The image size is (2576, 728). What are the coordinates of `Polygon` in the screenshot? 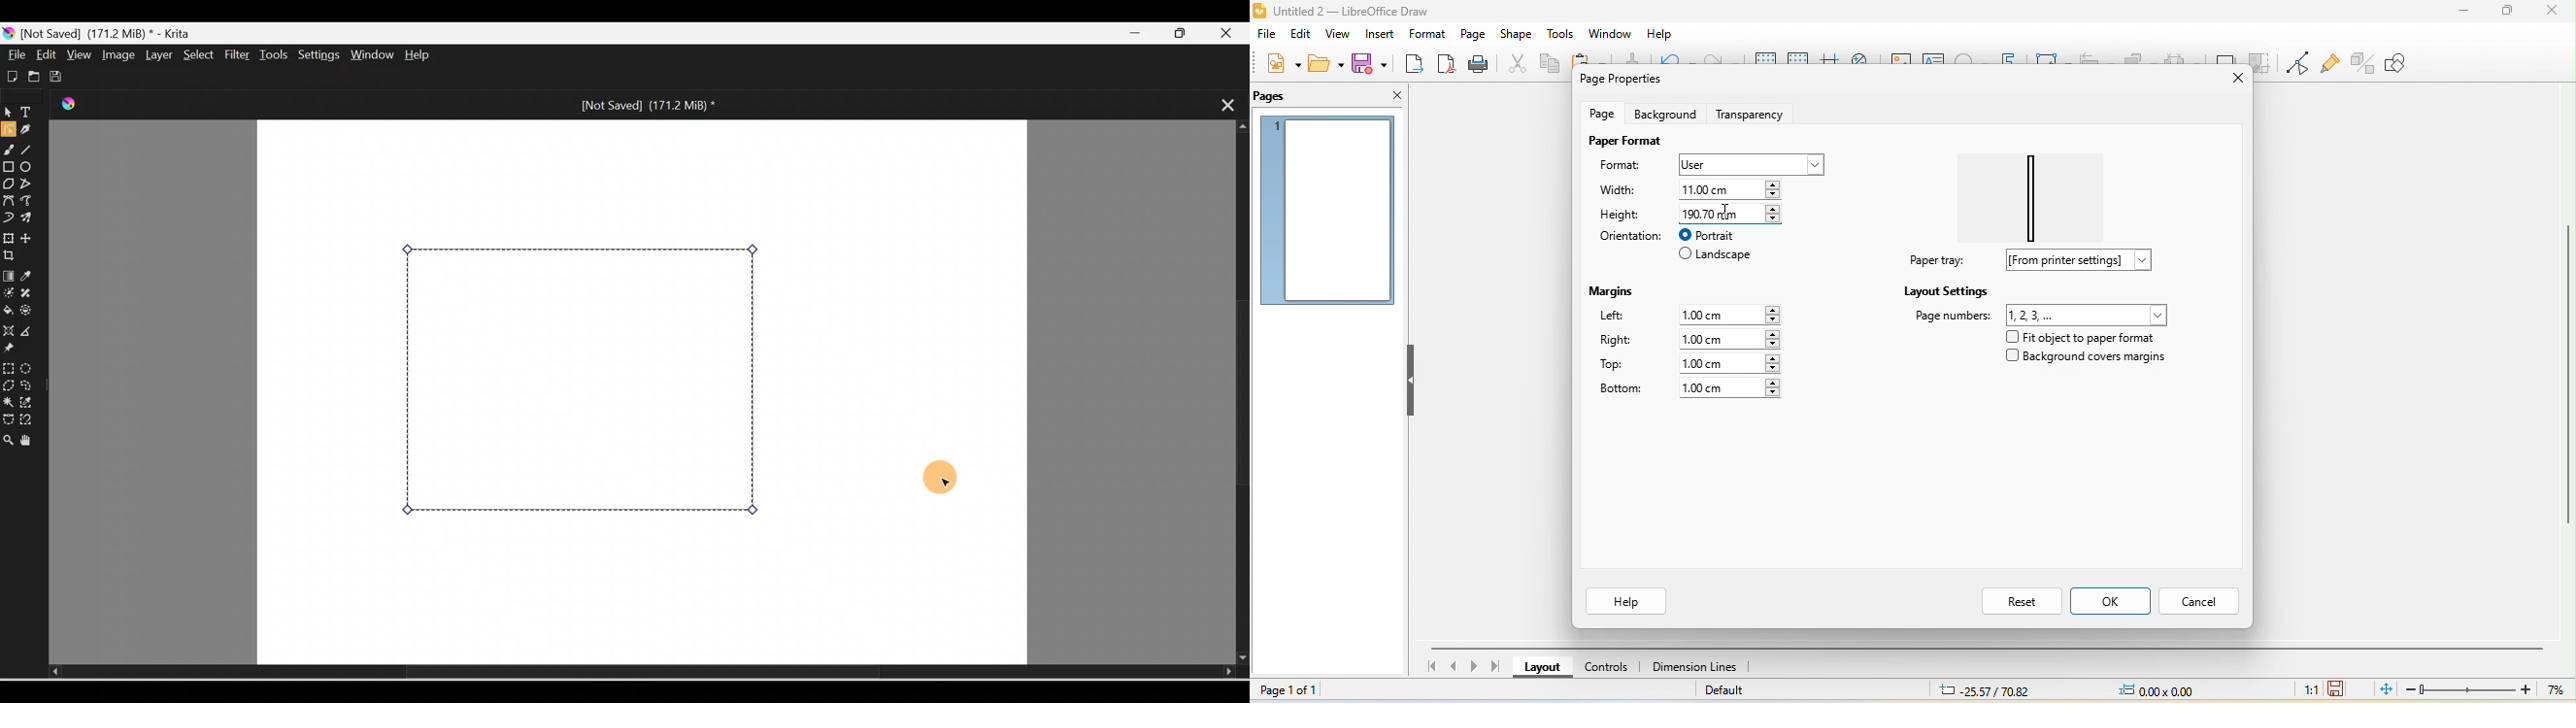 It's located at (8, 184).